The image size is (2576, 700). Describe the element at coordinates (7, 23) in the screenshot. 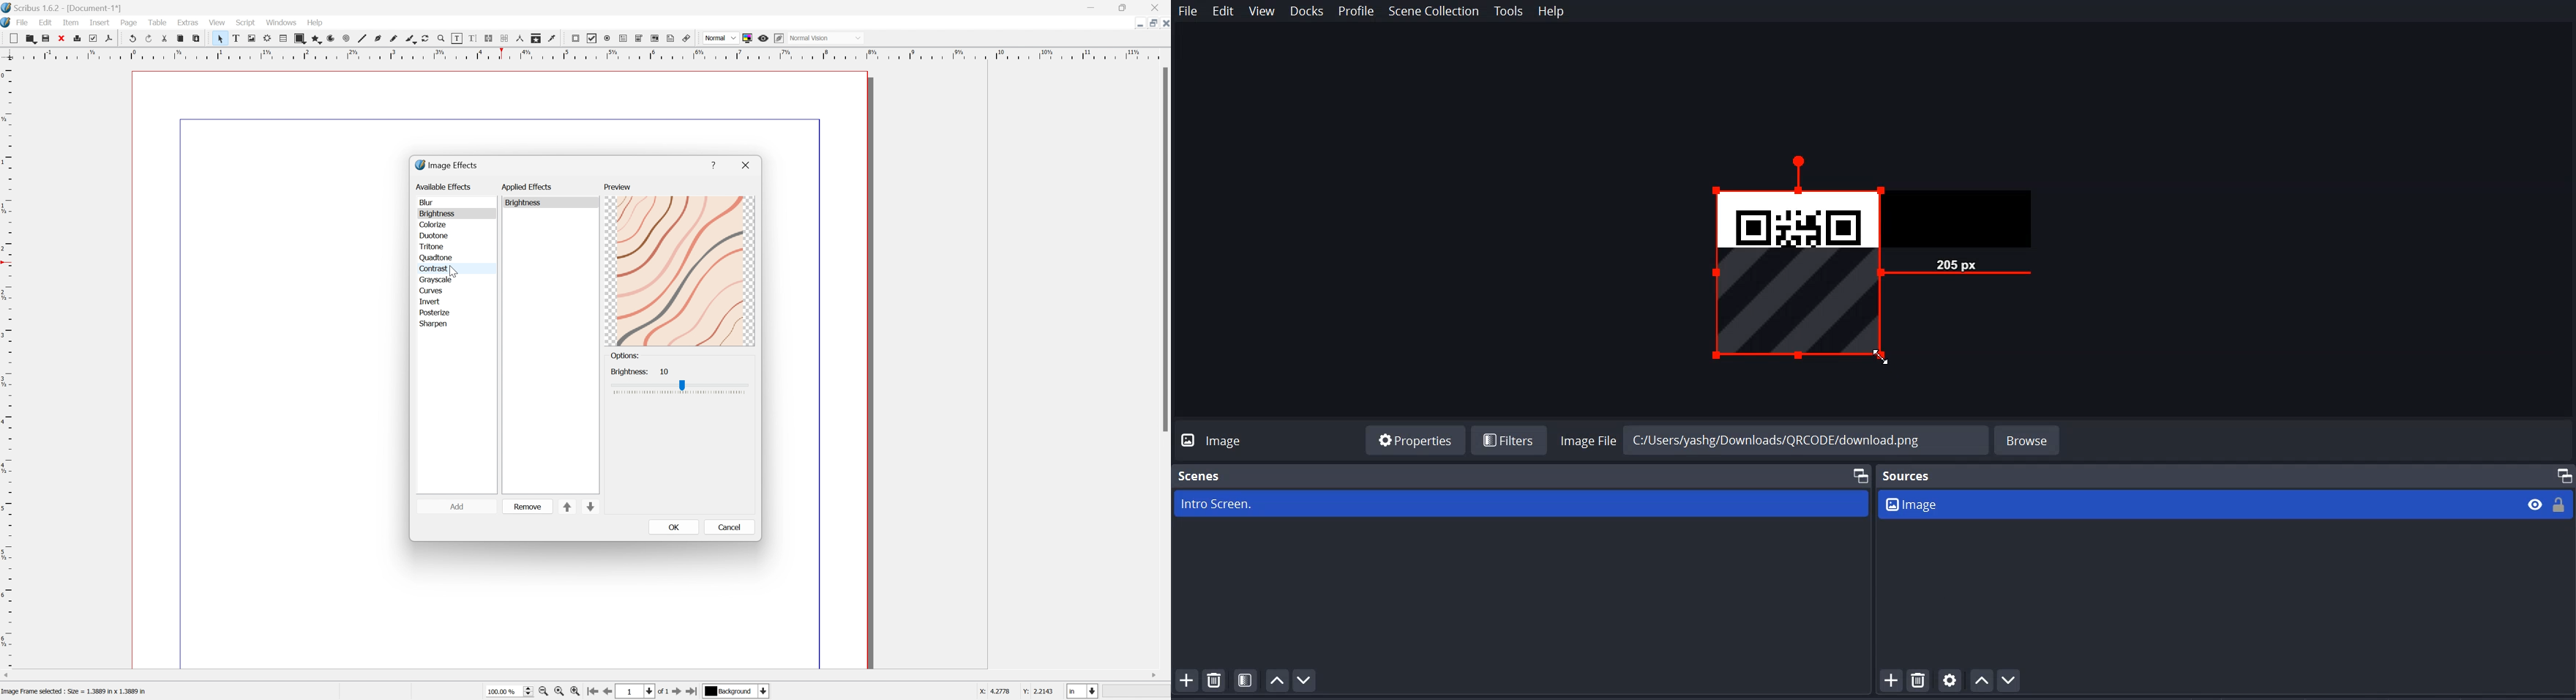

I see `Scribus` at that location.